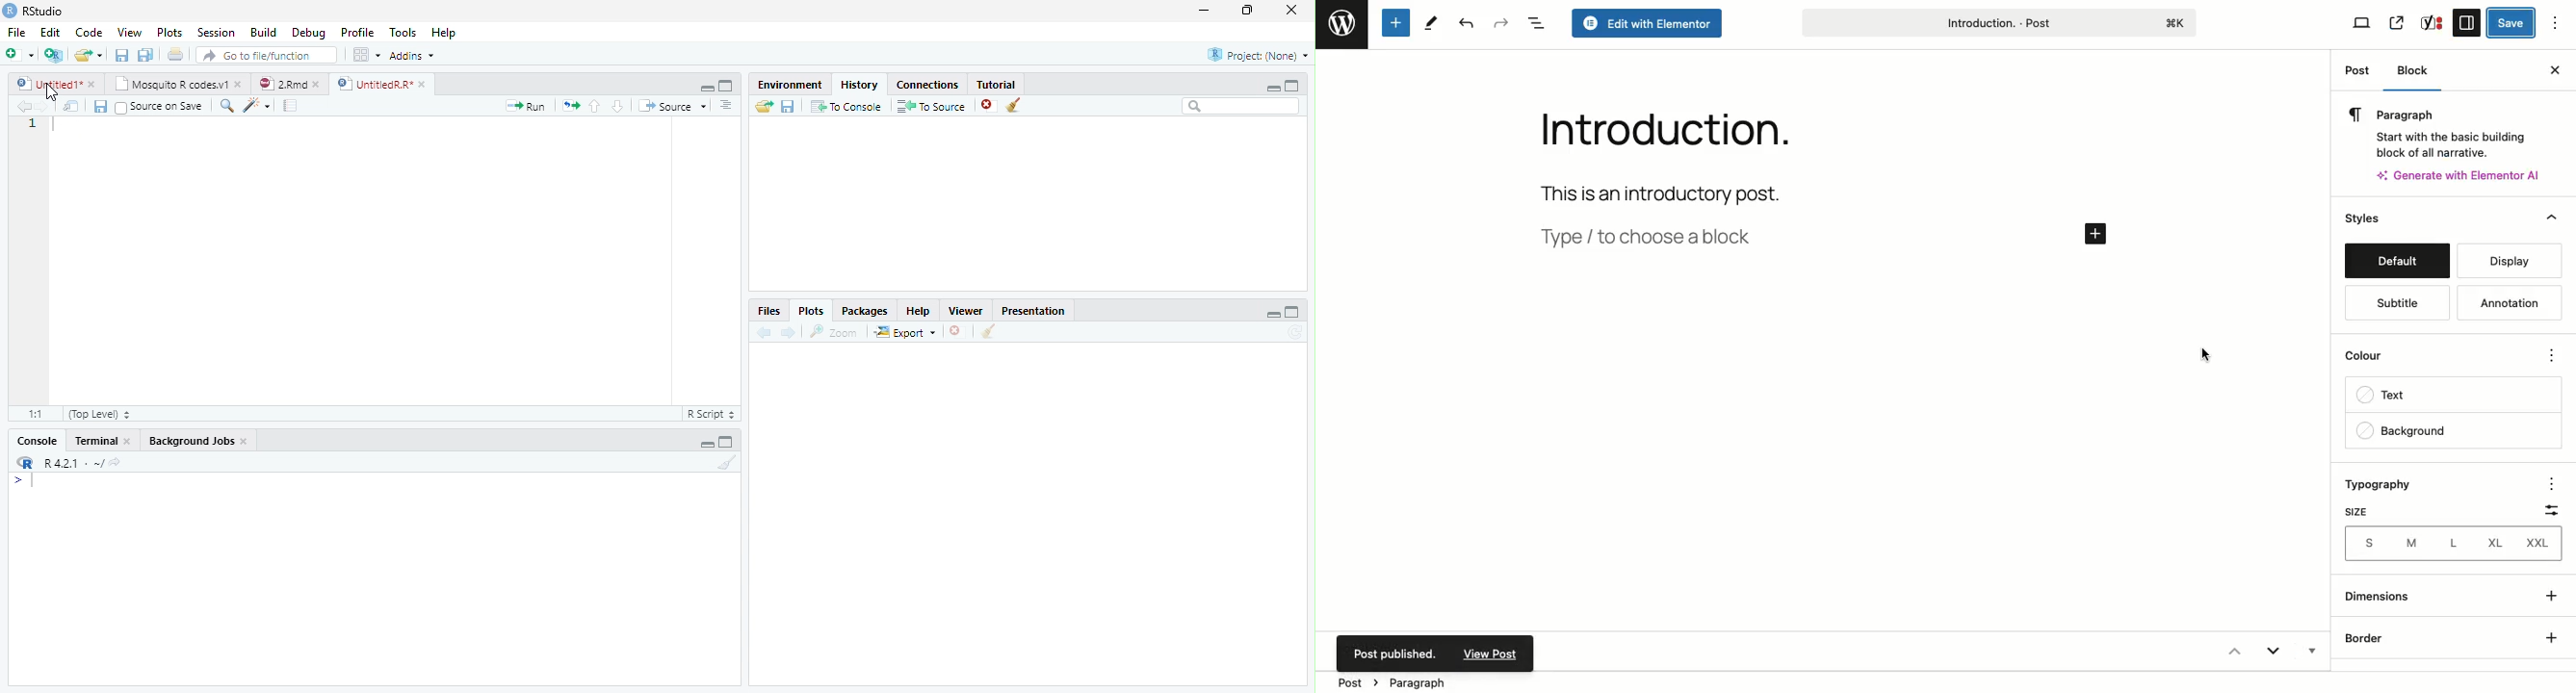  What do you see at coordinates (986, 104) in the screenshot?
I see `delete ` at bounding box center [986, 104].